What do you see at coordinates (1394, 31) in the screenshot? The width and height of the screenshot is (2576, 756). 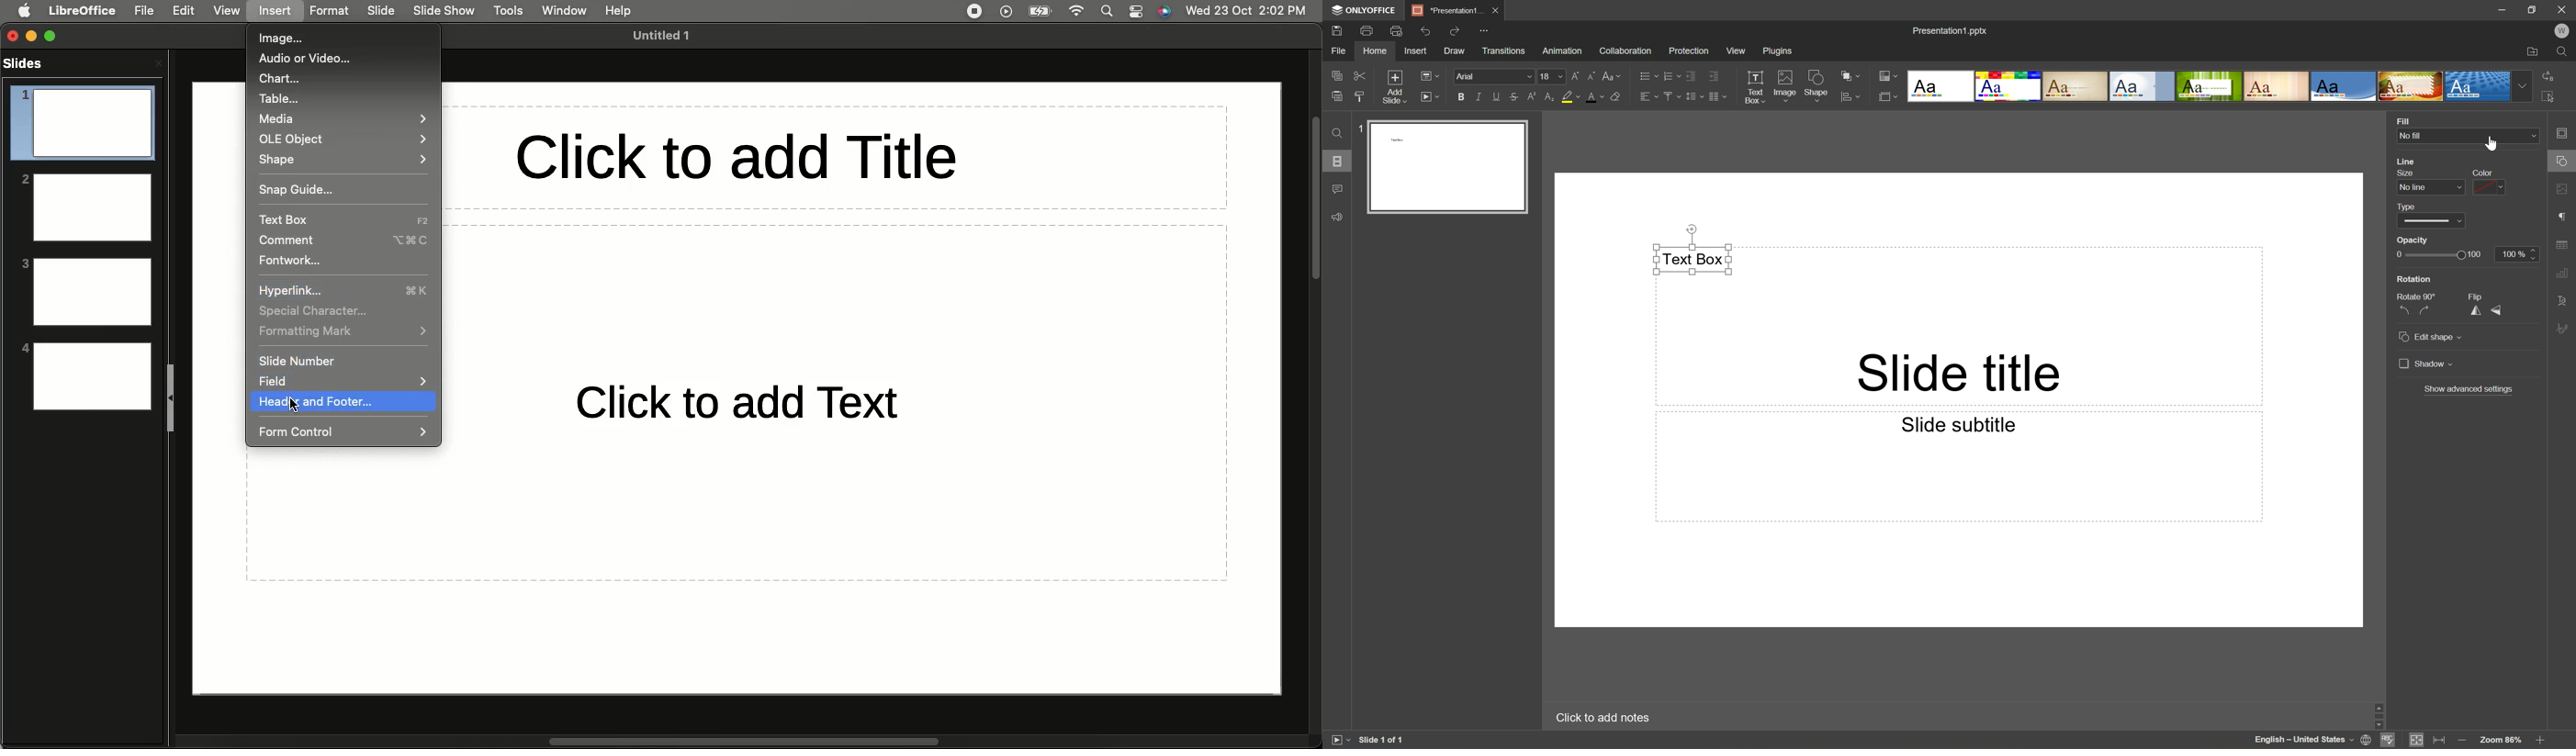 I see `Quick print` at bounding box center [1394, 31].